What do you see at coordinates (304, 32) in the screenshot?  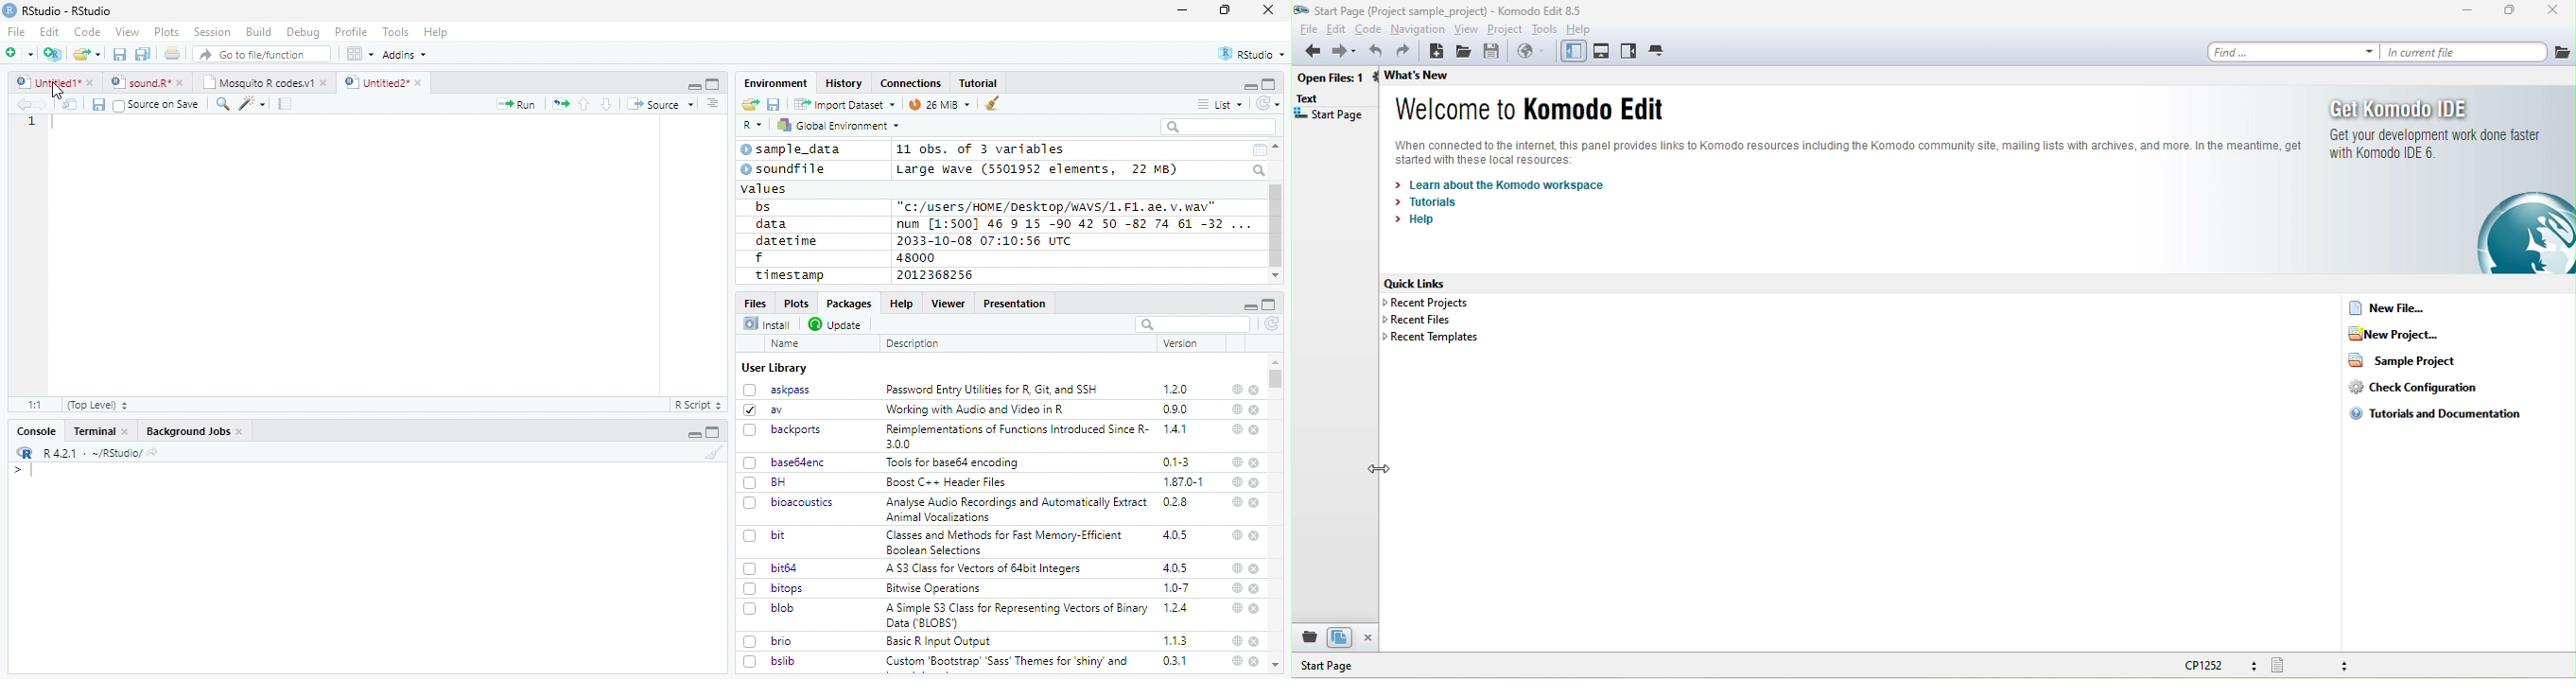 I see `Debug` at bounding box center [304, 32].